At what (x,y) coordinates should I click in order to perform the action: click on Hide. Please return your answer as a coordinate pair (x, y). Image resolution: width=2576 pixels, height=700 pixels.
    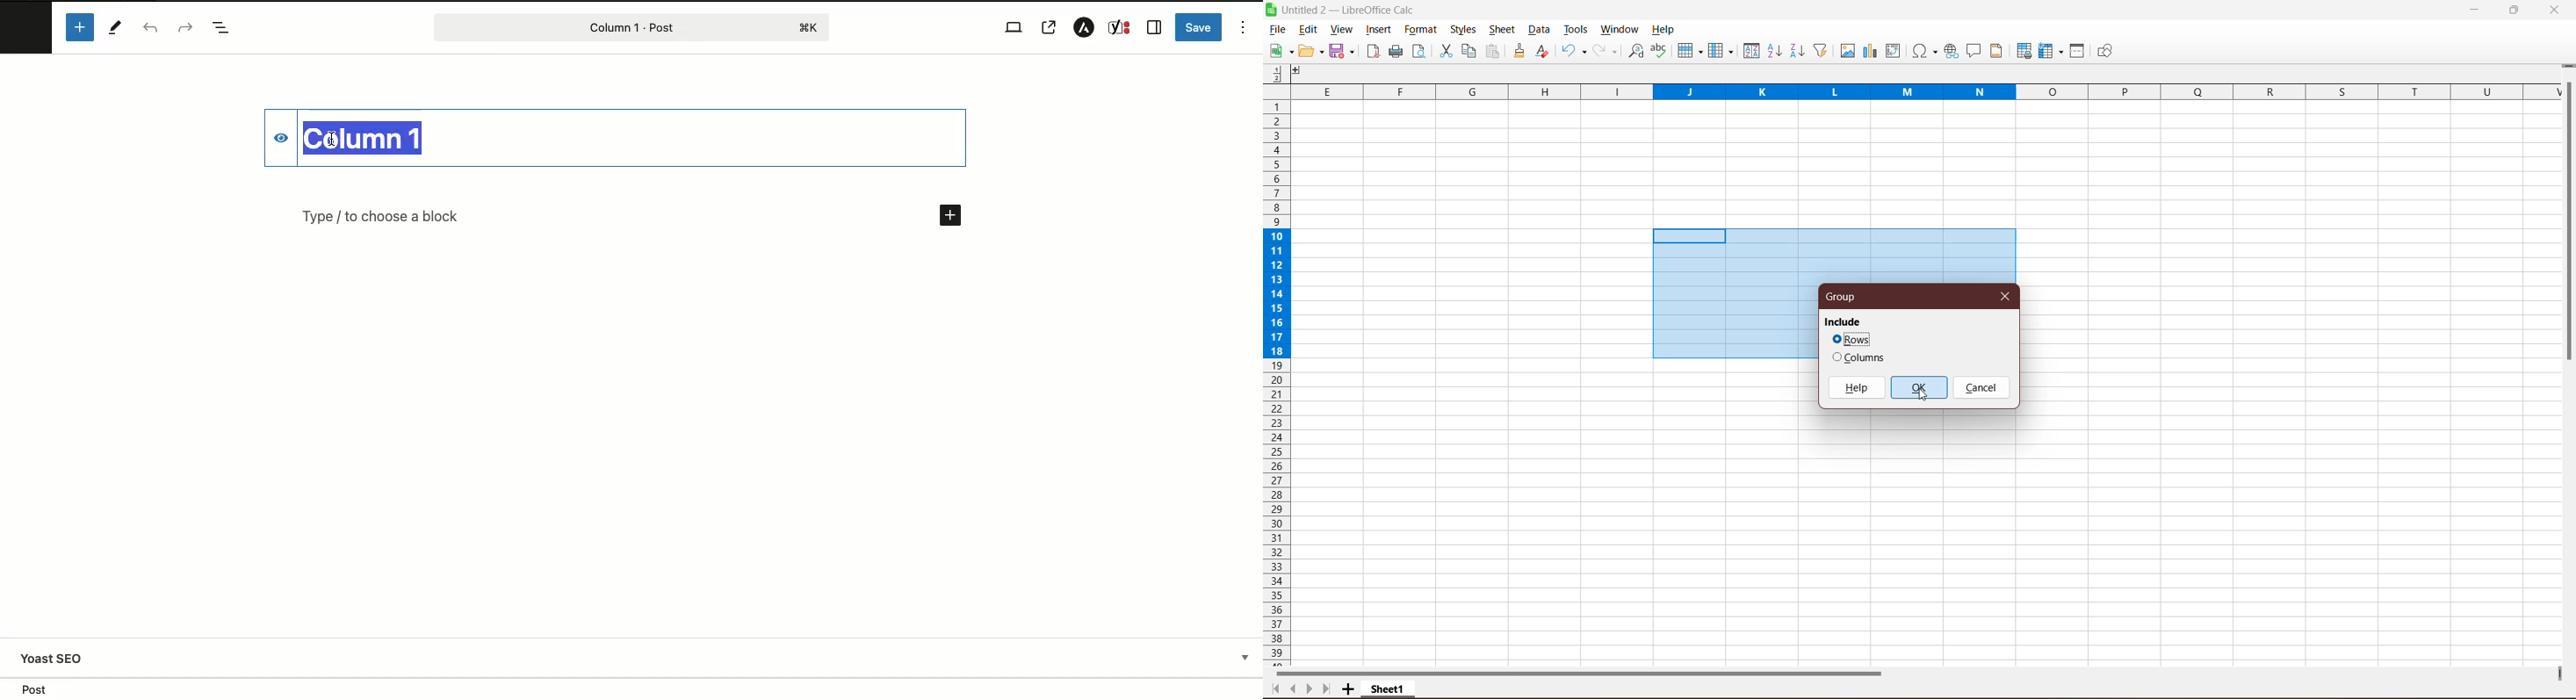
    Looking at the image, I should click on (271, 139).